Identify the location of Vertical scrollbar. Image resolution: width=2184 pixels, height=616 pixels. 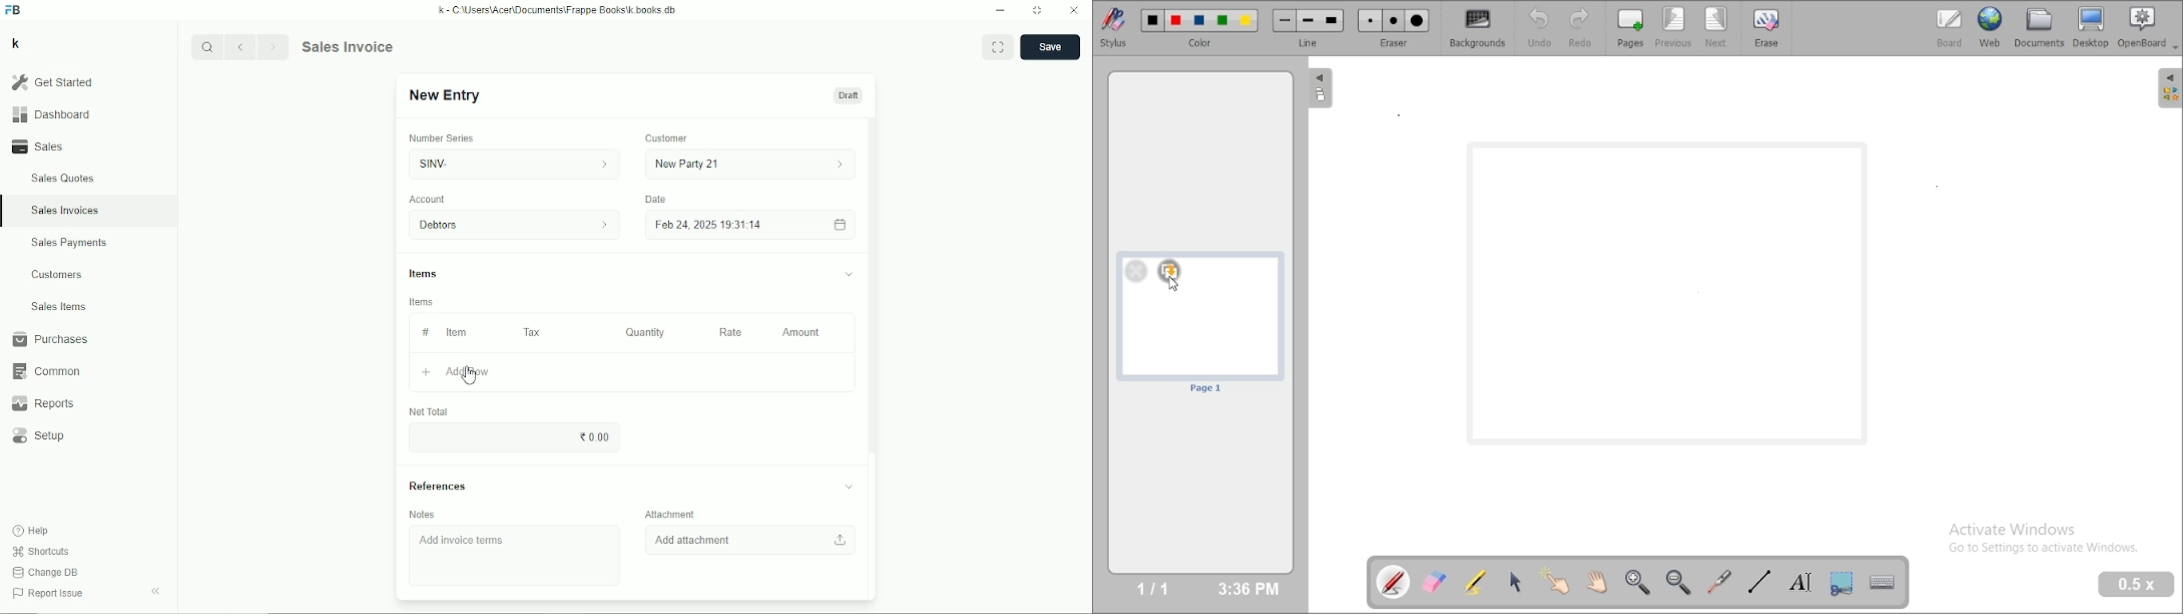
(874, 283).